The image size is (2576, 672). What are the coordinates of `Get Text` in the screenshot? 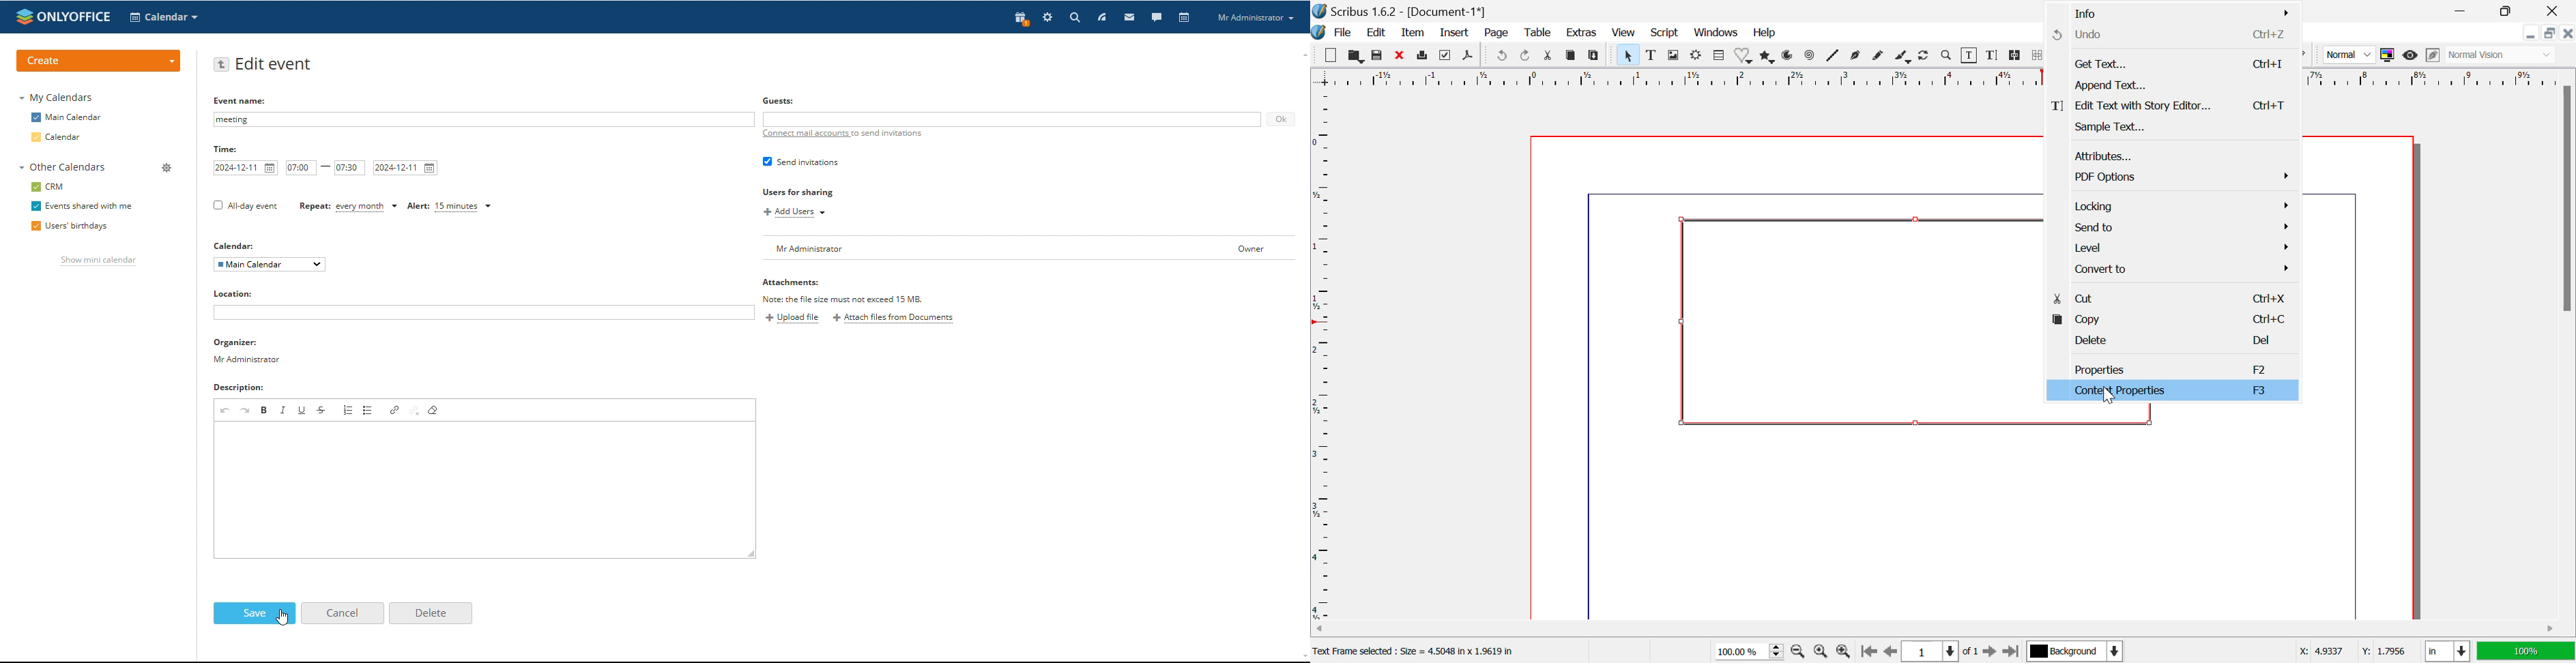 It's located at (2171, 65).